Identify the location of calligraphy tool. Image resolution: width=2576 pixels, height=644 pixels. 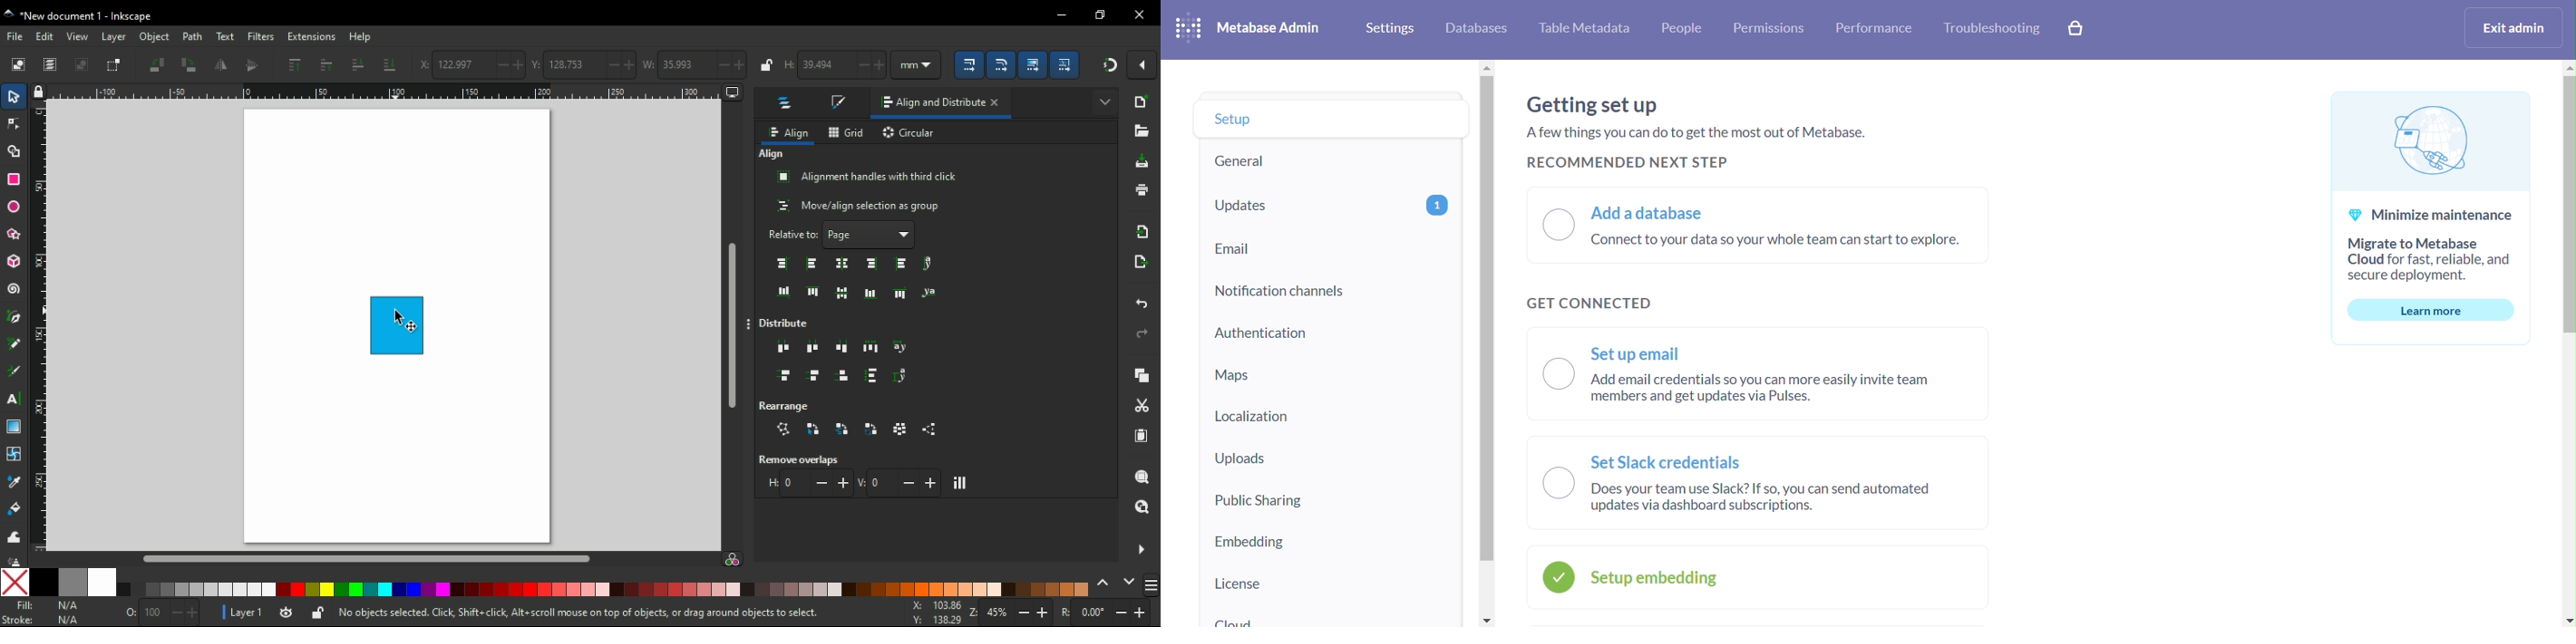
(15, 370).